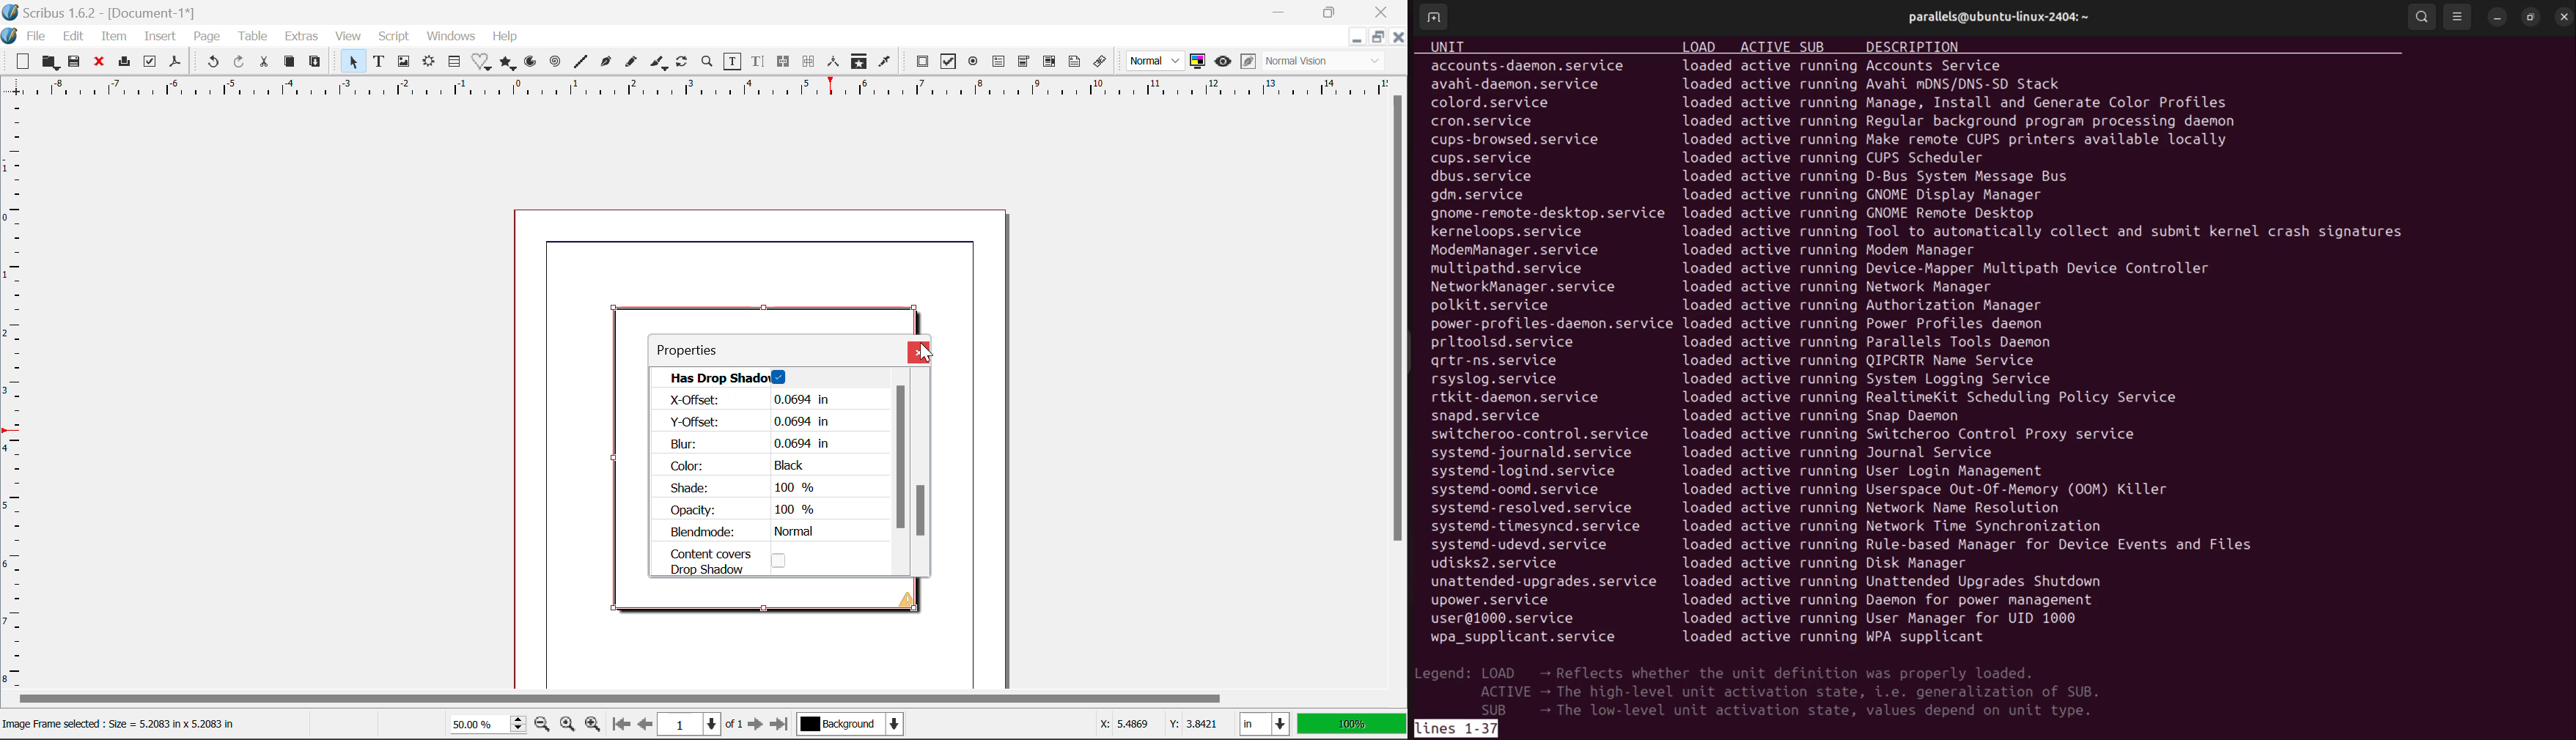 The image size is (2576, 756). What do you see at coordinates (1494, 104) in the screenshot?
I see `colord device` at bounding box center [1494, 104].